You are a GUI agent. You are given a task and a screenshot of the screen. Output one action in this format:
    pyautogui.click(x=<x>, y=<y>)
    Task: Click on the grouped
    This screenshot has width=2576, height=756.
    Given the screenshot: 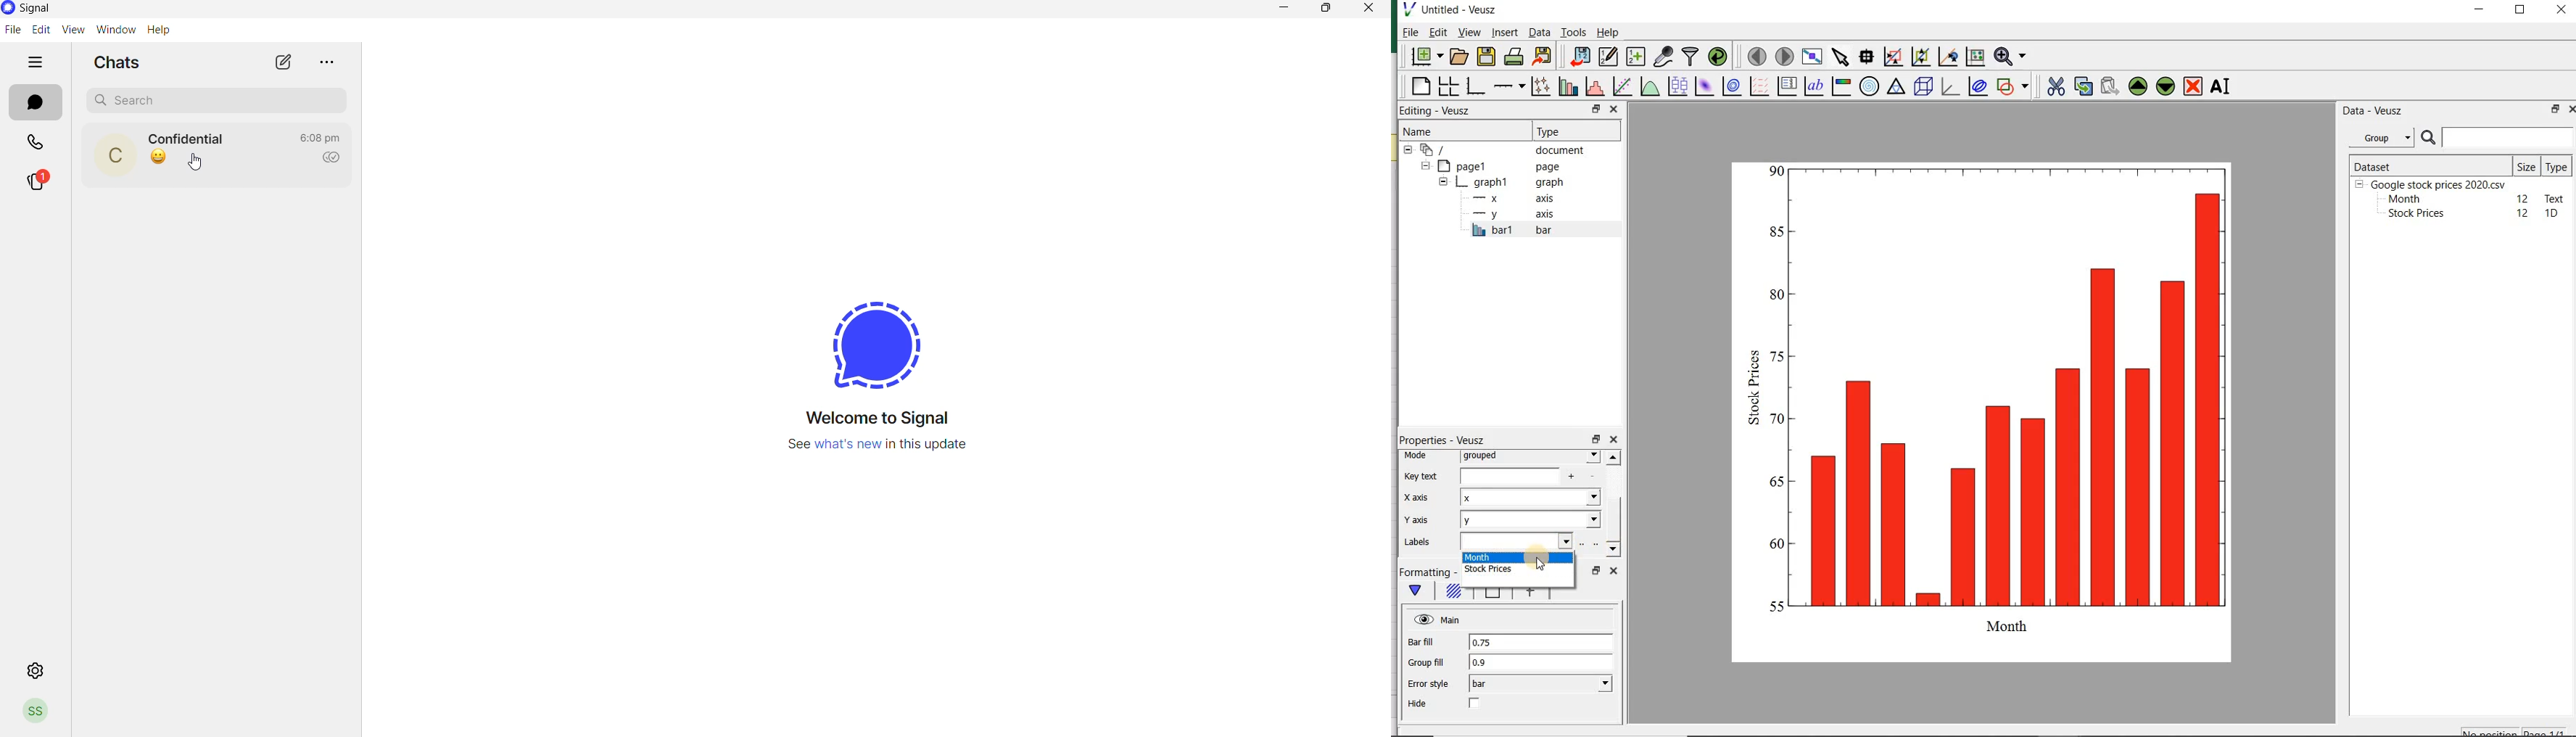 What is the action you would take?
    pyautogui.click(x=1529, y=456)
    